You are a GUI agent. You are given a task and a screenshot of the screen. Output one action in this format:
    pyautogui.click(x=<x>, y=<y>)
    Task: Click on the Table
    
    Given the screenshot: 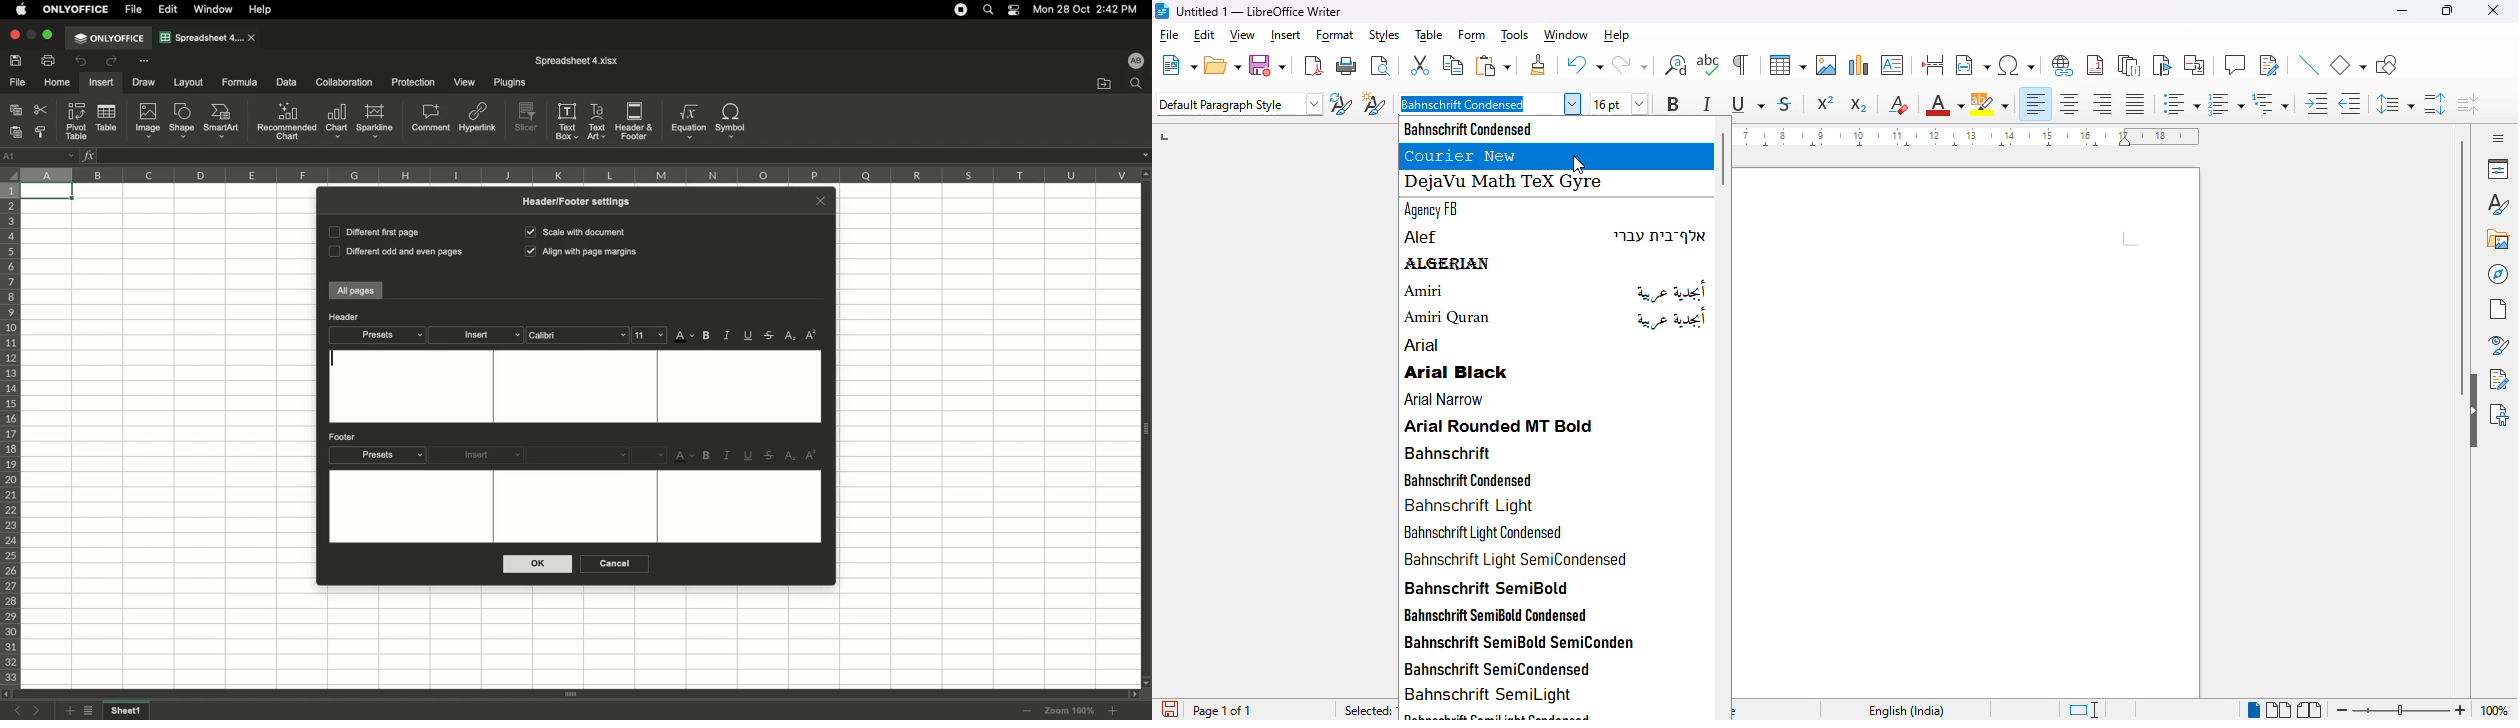 What is the action you would take?
    pyautogui.click(x=105, y=119)
    